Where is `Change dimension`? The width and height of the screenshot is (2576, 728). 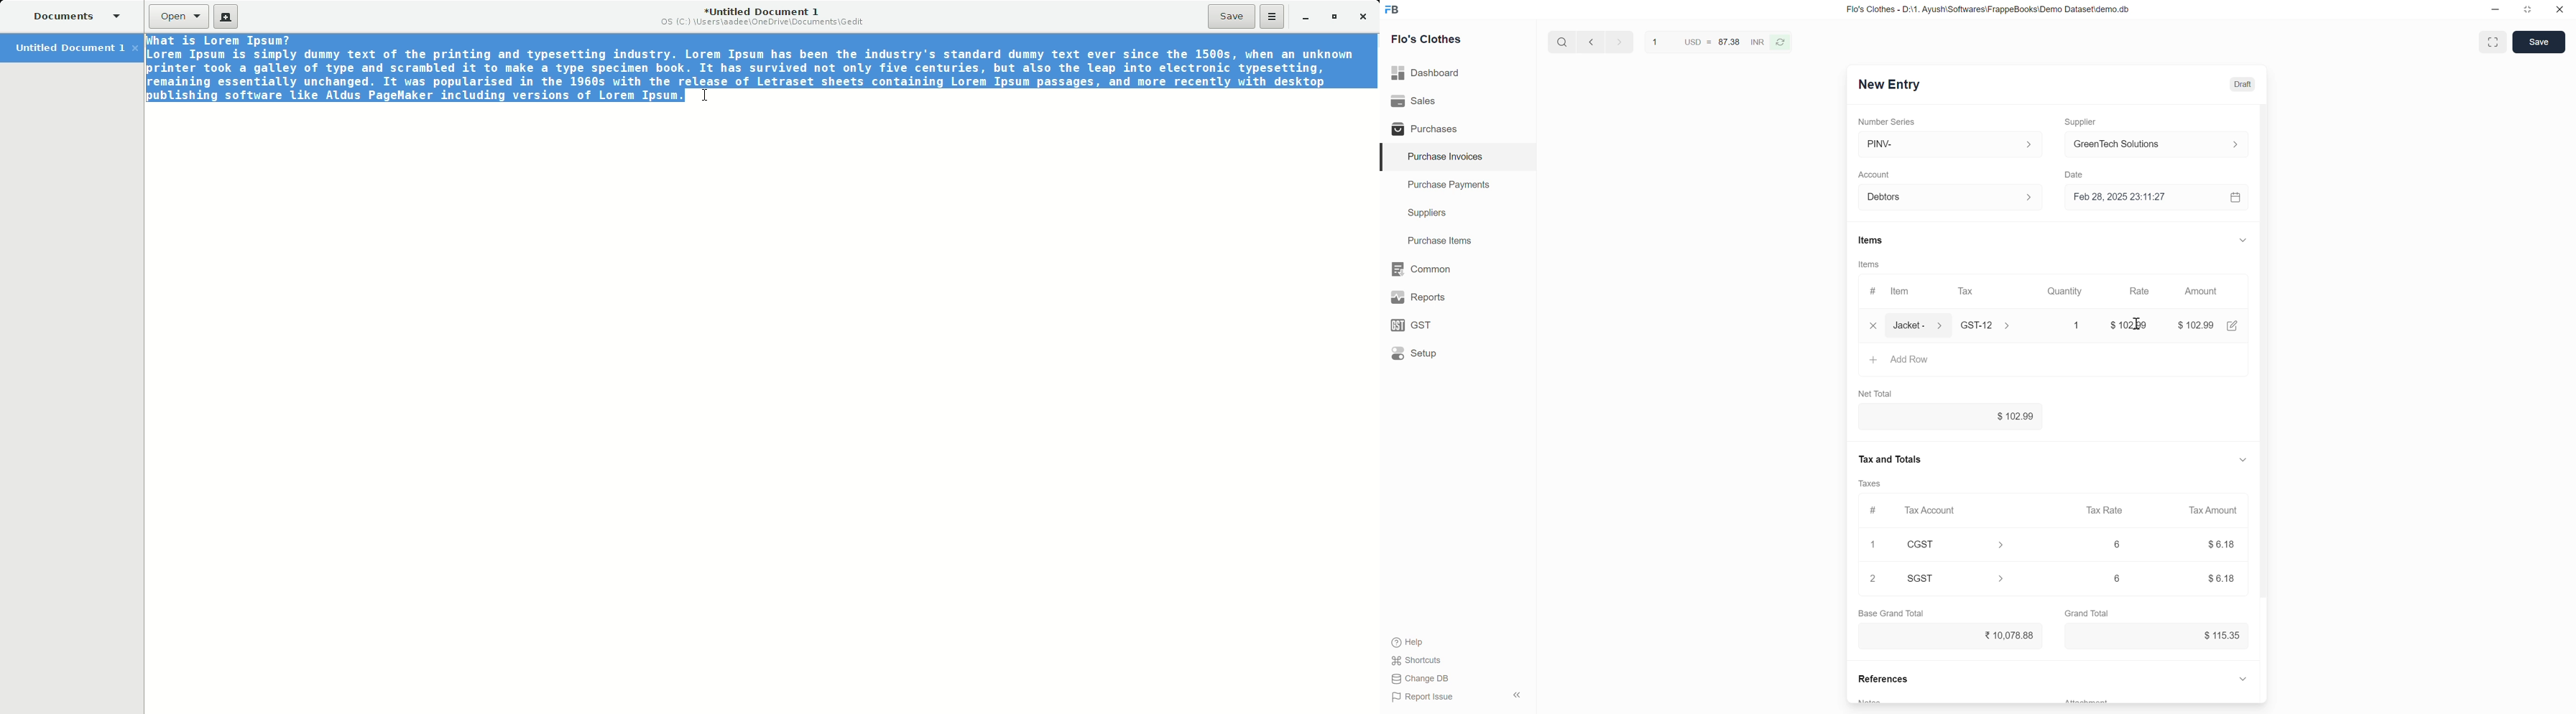 Change dimension is located at coordinates (2527, 9).